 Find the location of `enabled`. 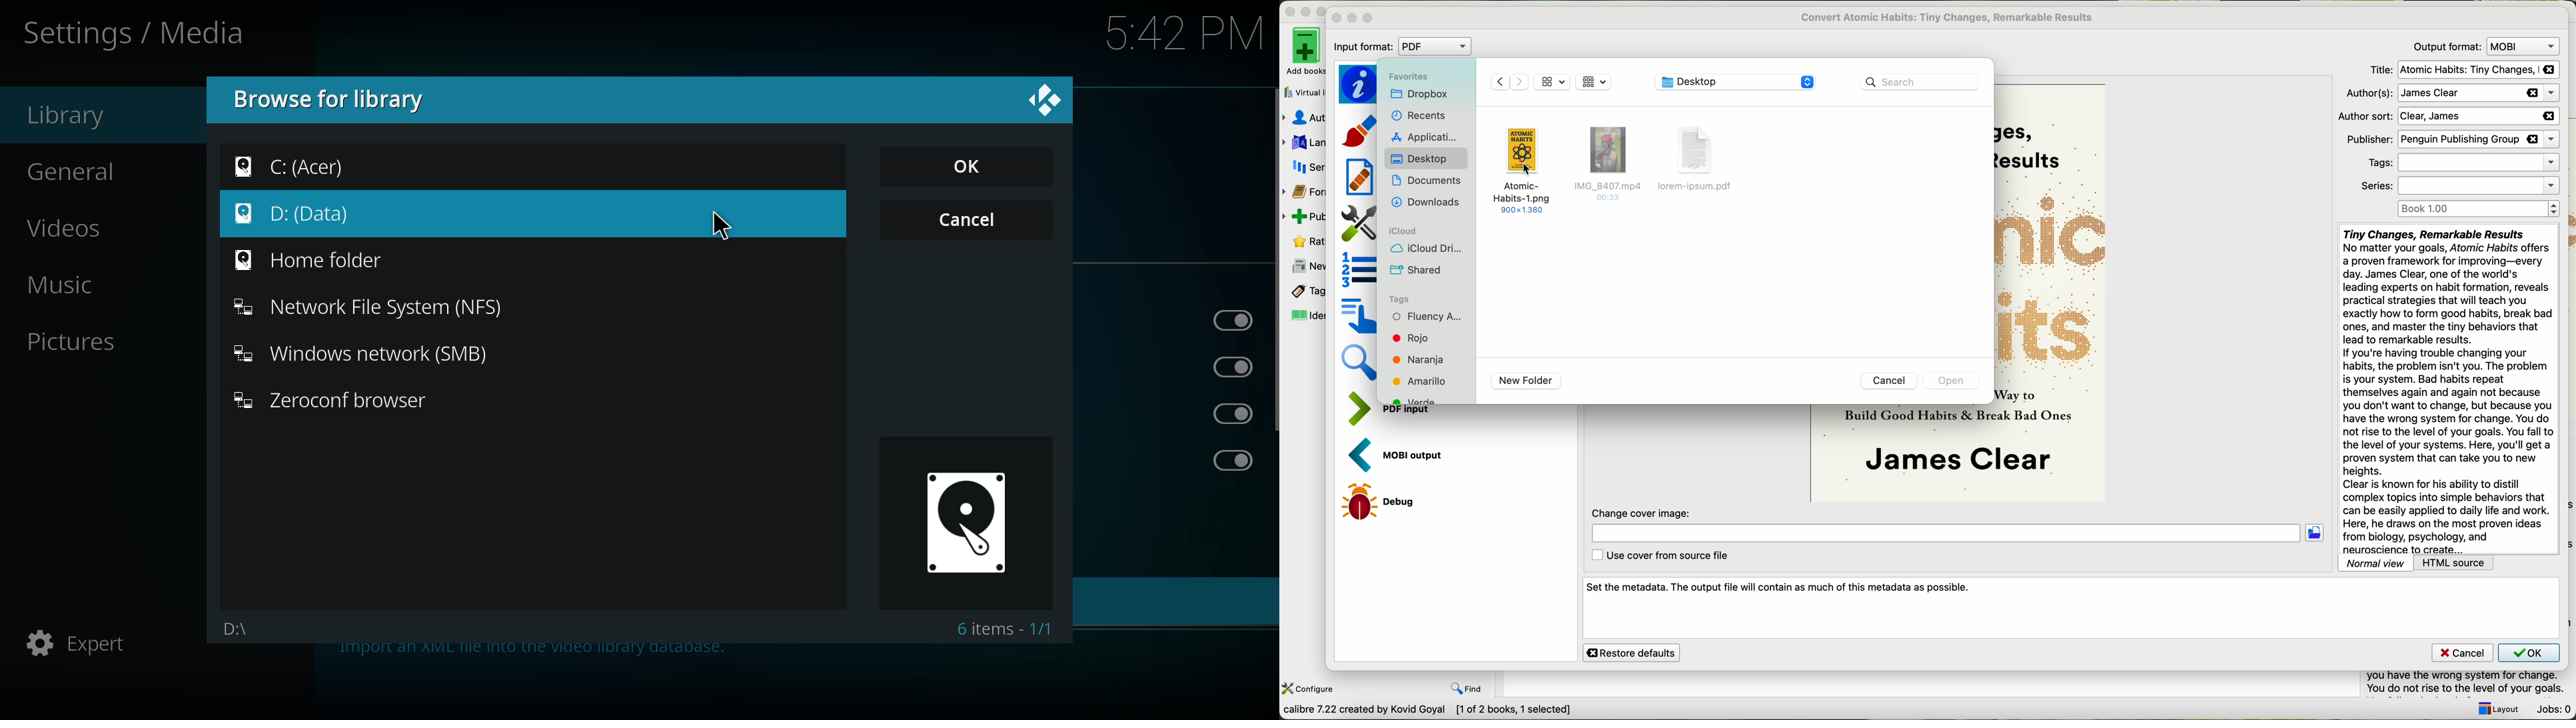

enabled is located at coordinates (1233, 460).